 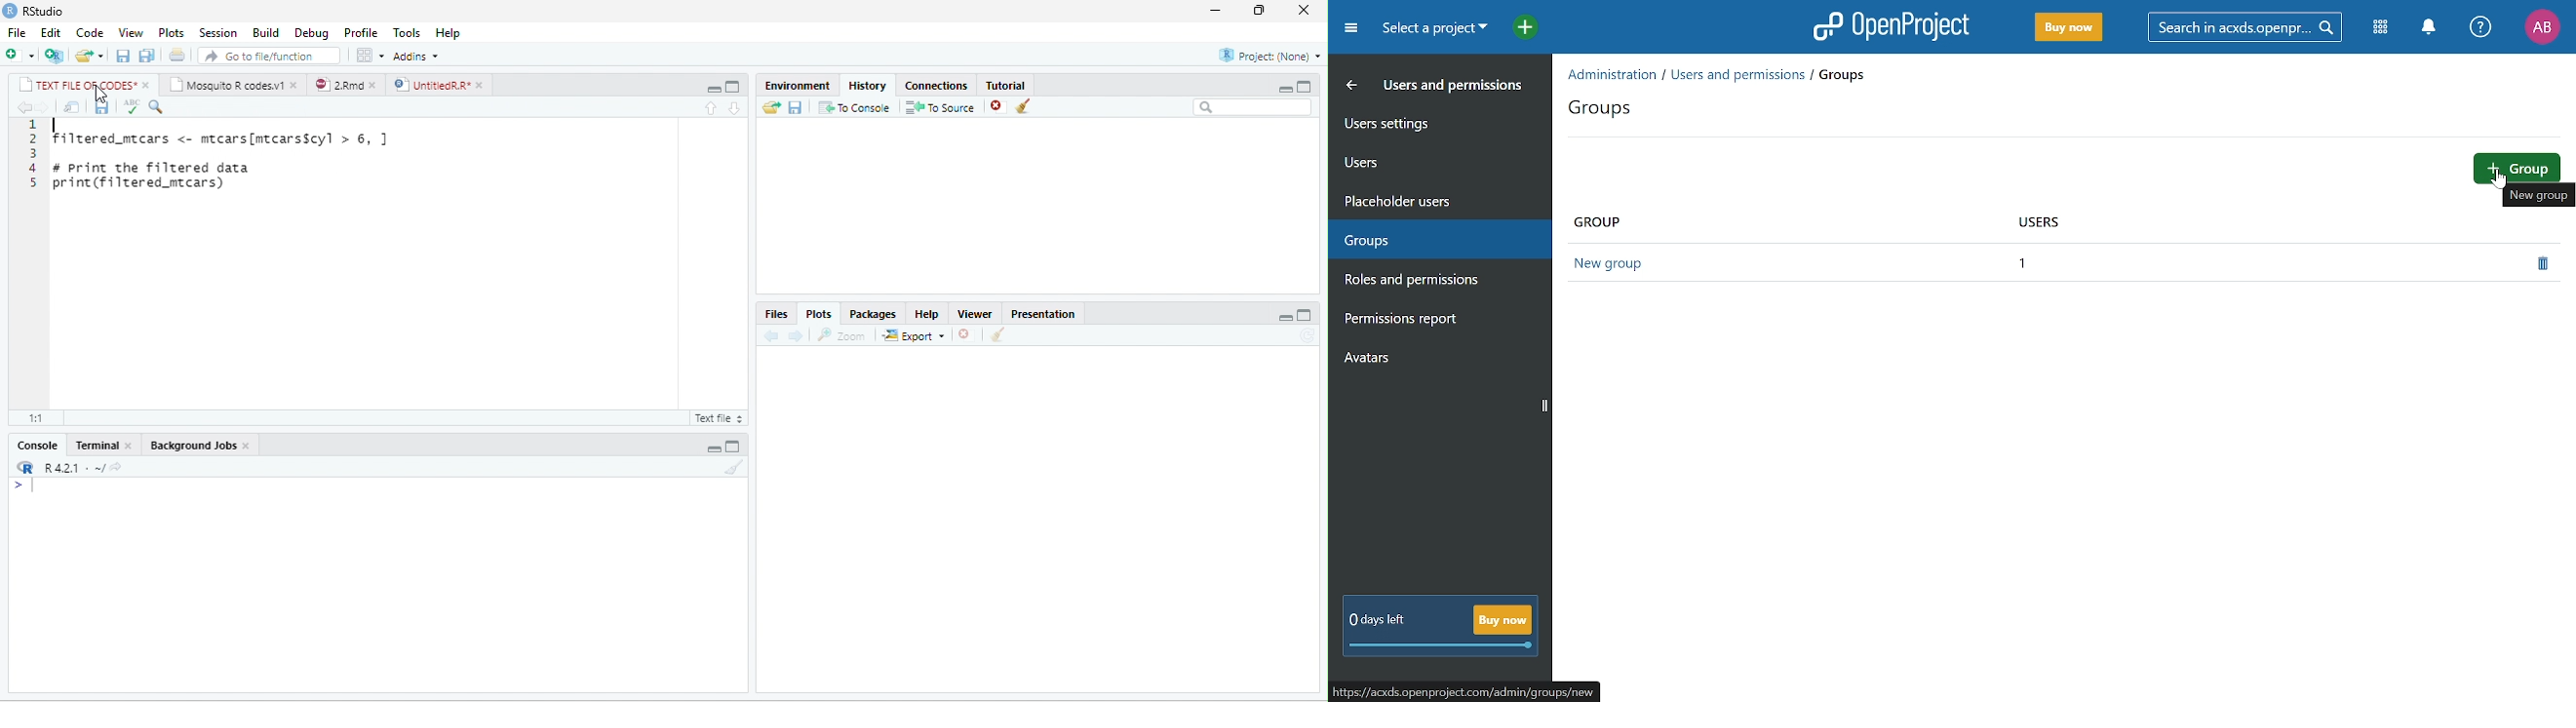 I want to click on minimize, so click(x=714, y=448).